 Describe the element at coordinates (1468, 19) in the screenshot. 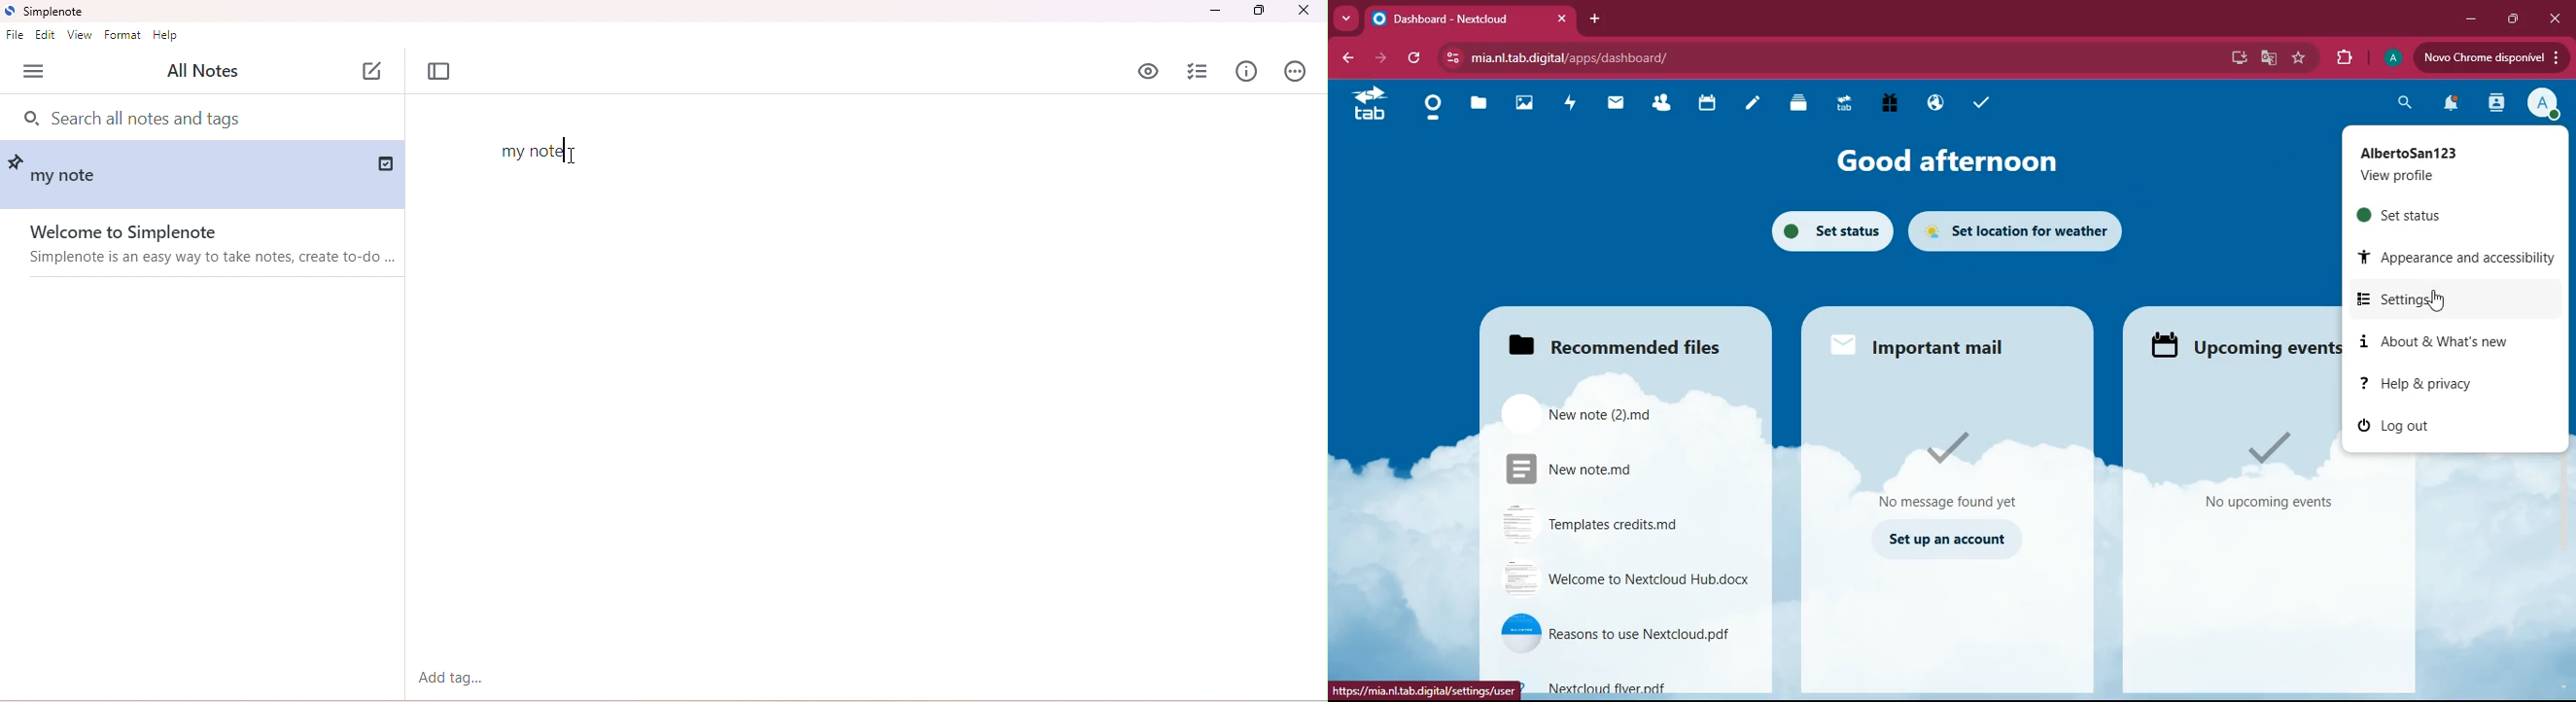

I see `tab` at that location.